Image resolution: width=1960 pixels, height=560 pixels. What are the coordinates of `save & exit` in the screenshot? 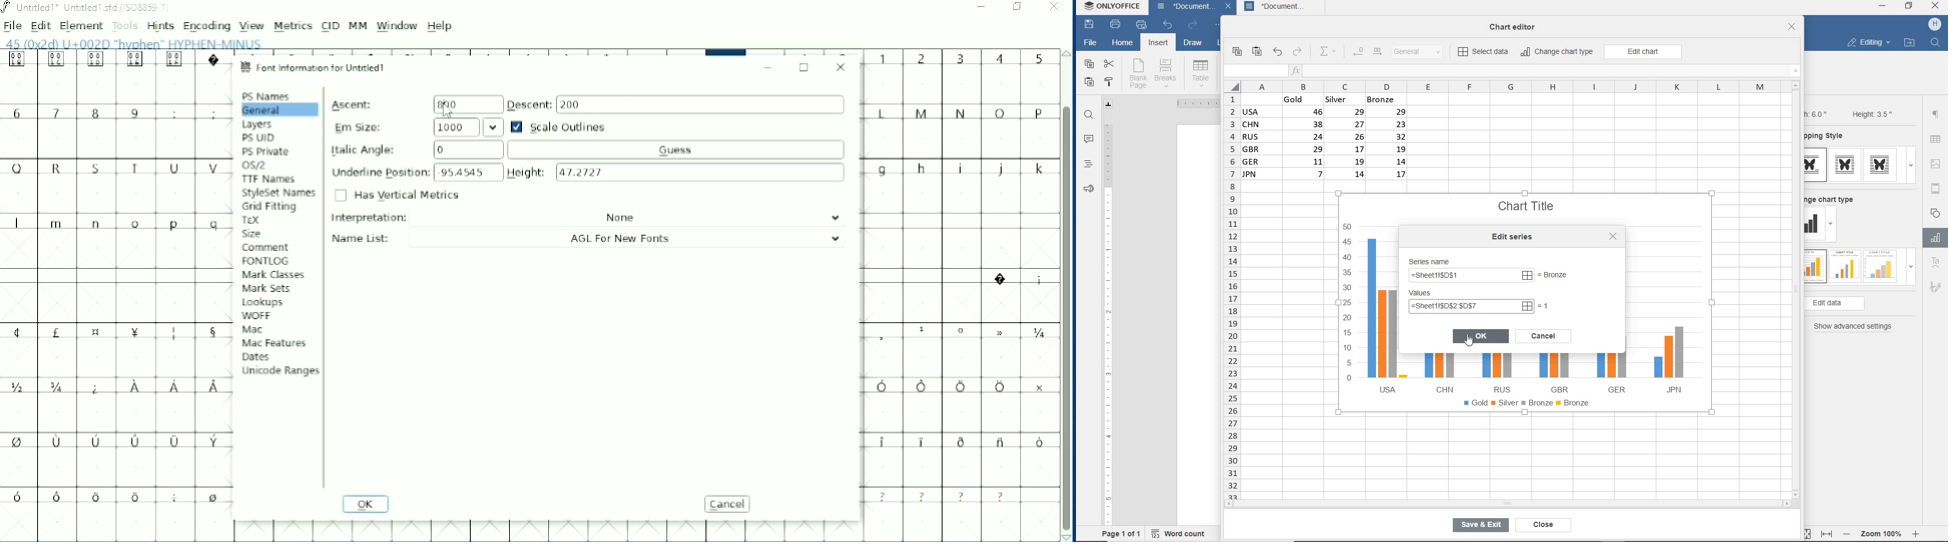 It's located at (1479, 527).